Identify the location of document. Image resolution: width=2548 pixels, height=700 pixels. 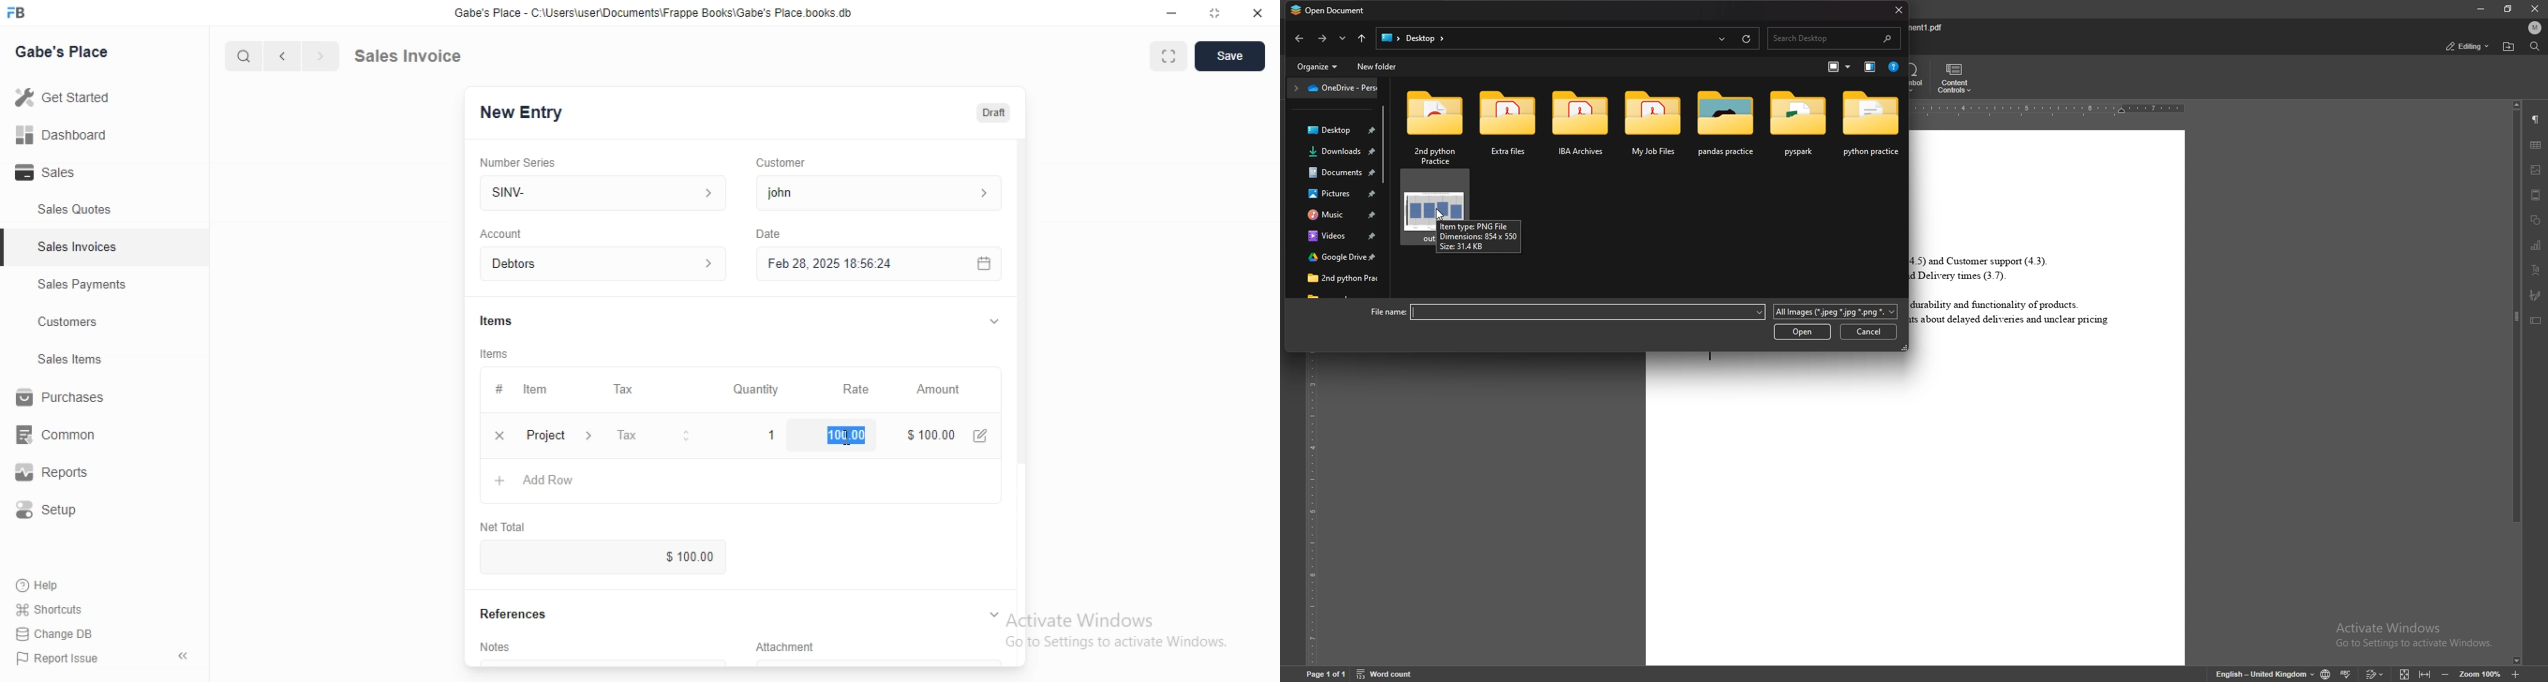
(2051, 397).